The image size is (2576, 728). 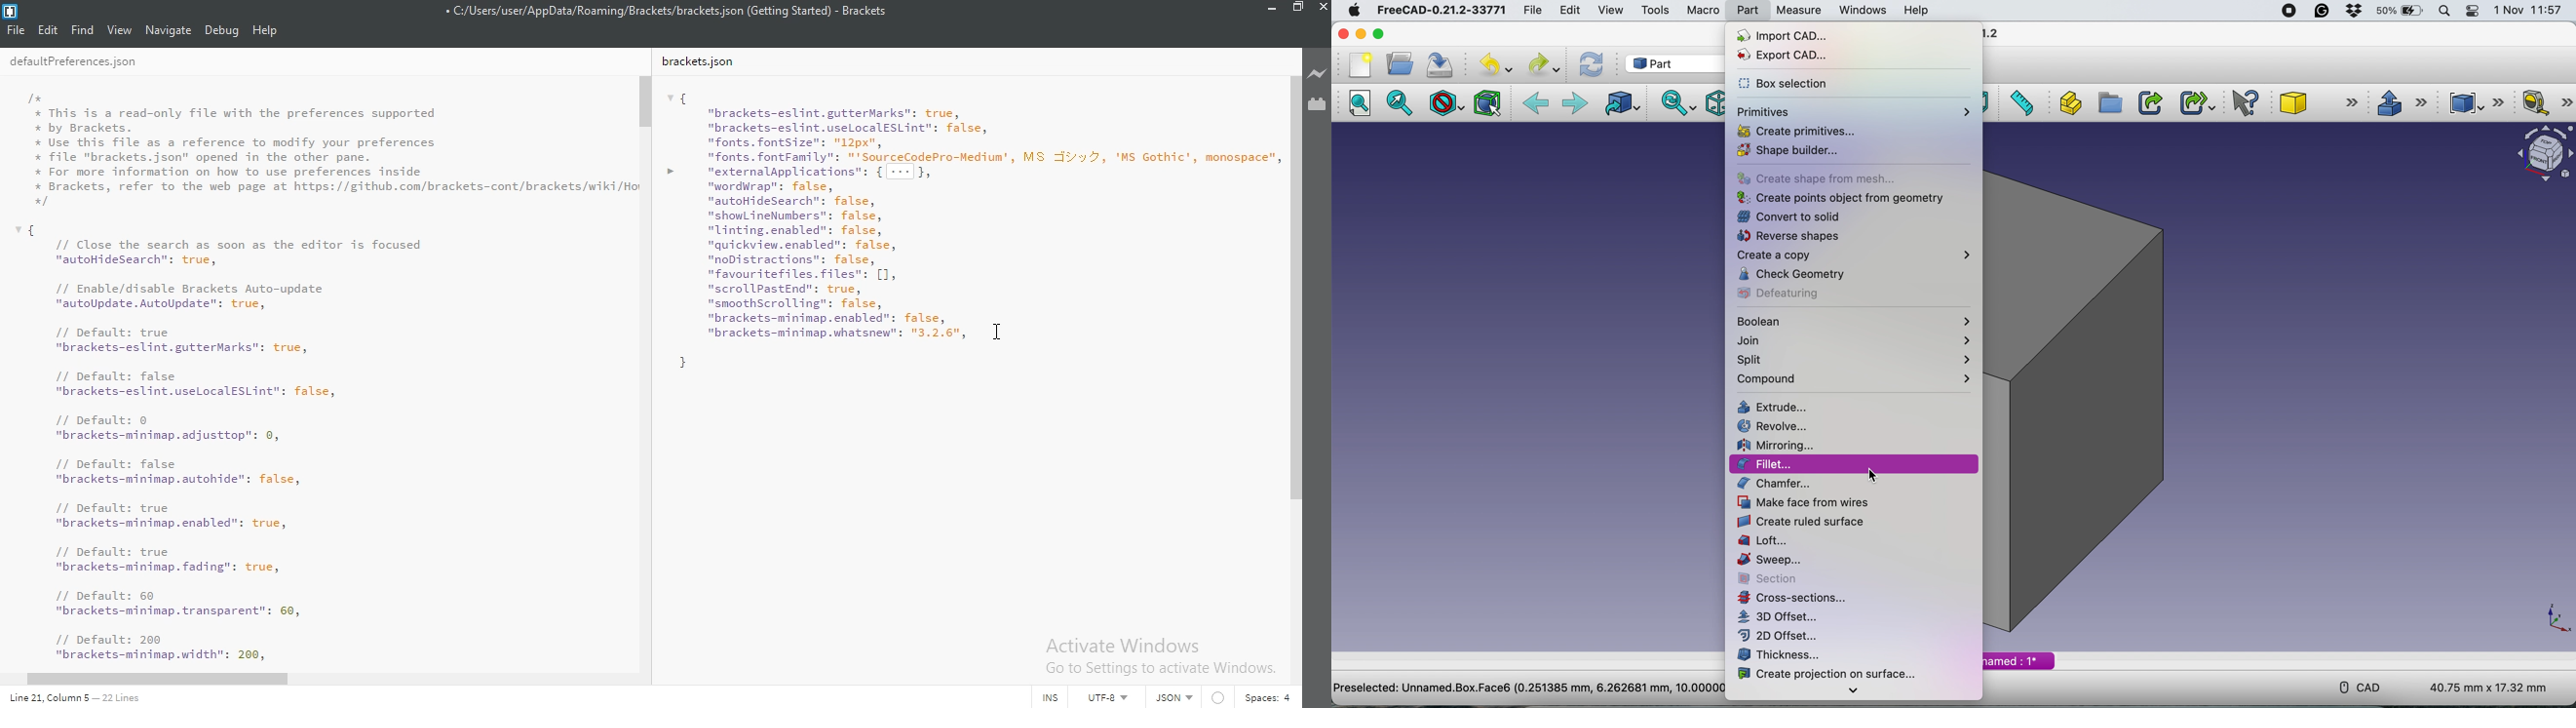 I want to click on xy coordinate, so click(x=2547, y=617).